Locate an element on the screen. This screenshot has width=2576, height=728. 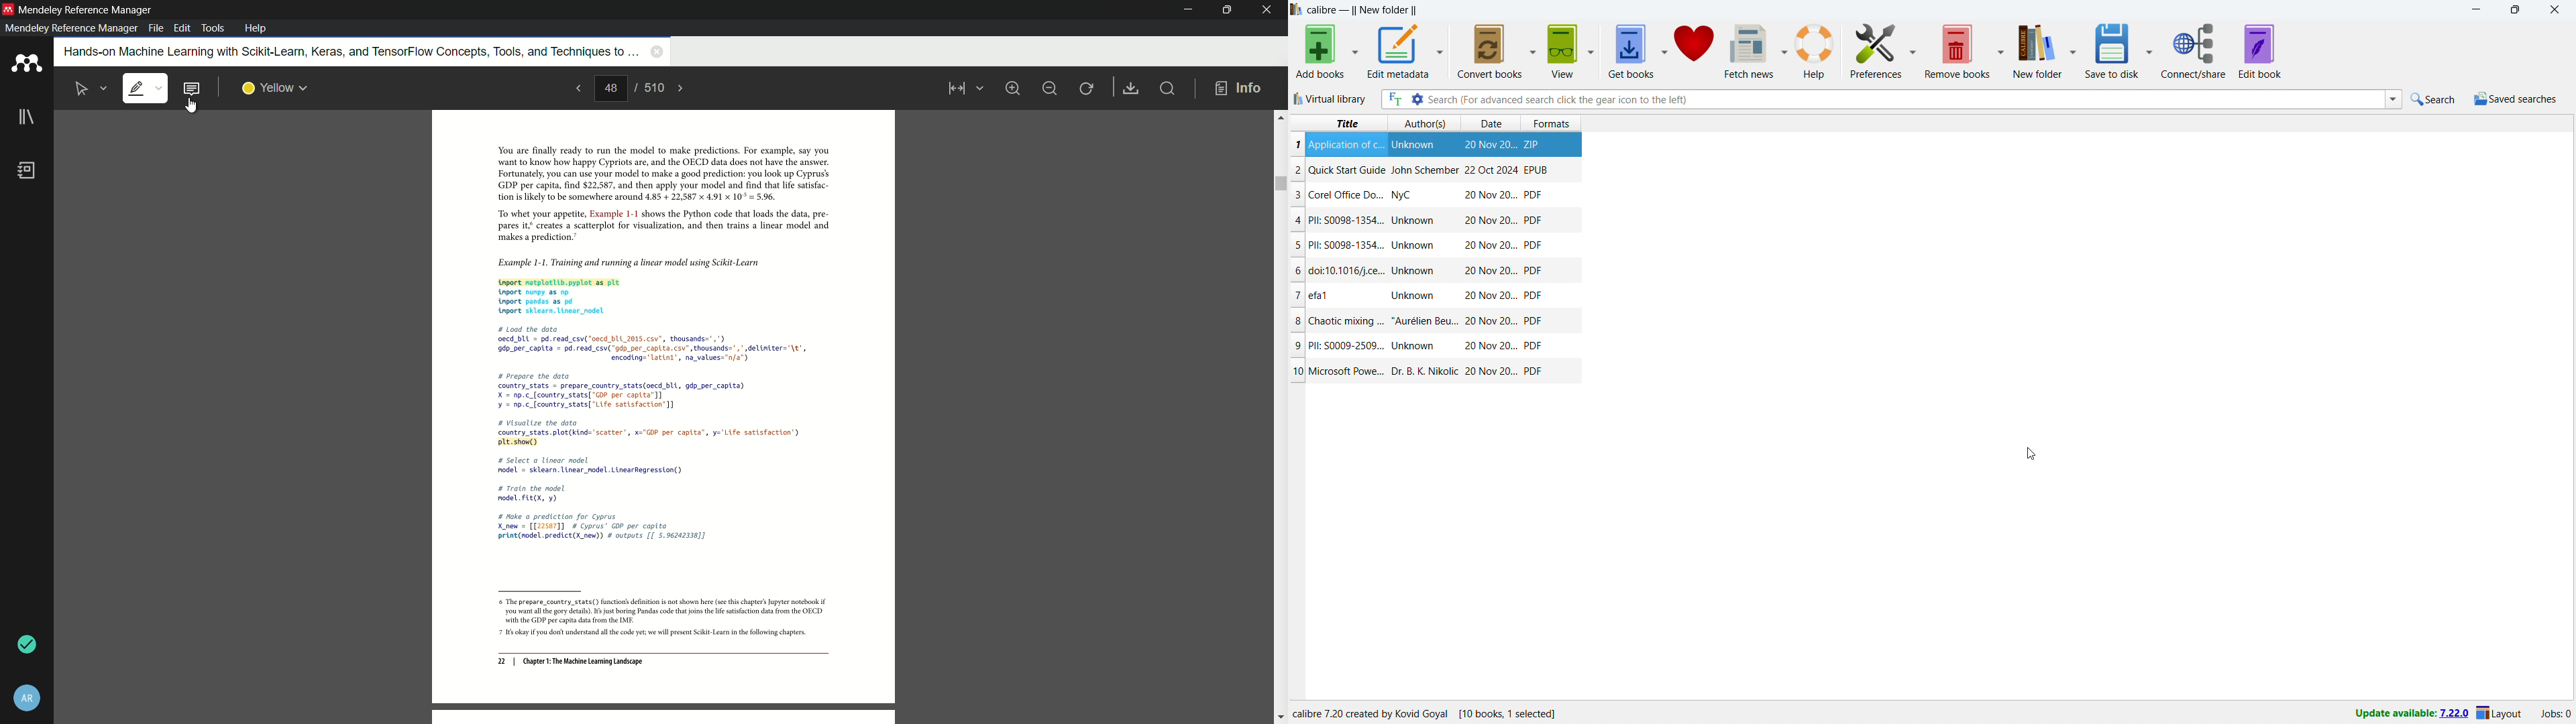
total page is located at coordinates (653, 87).